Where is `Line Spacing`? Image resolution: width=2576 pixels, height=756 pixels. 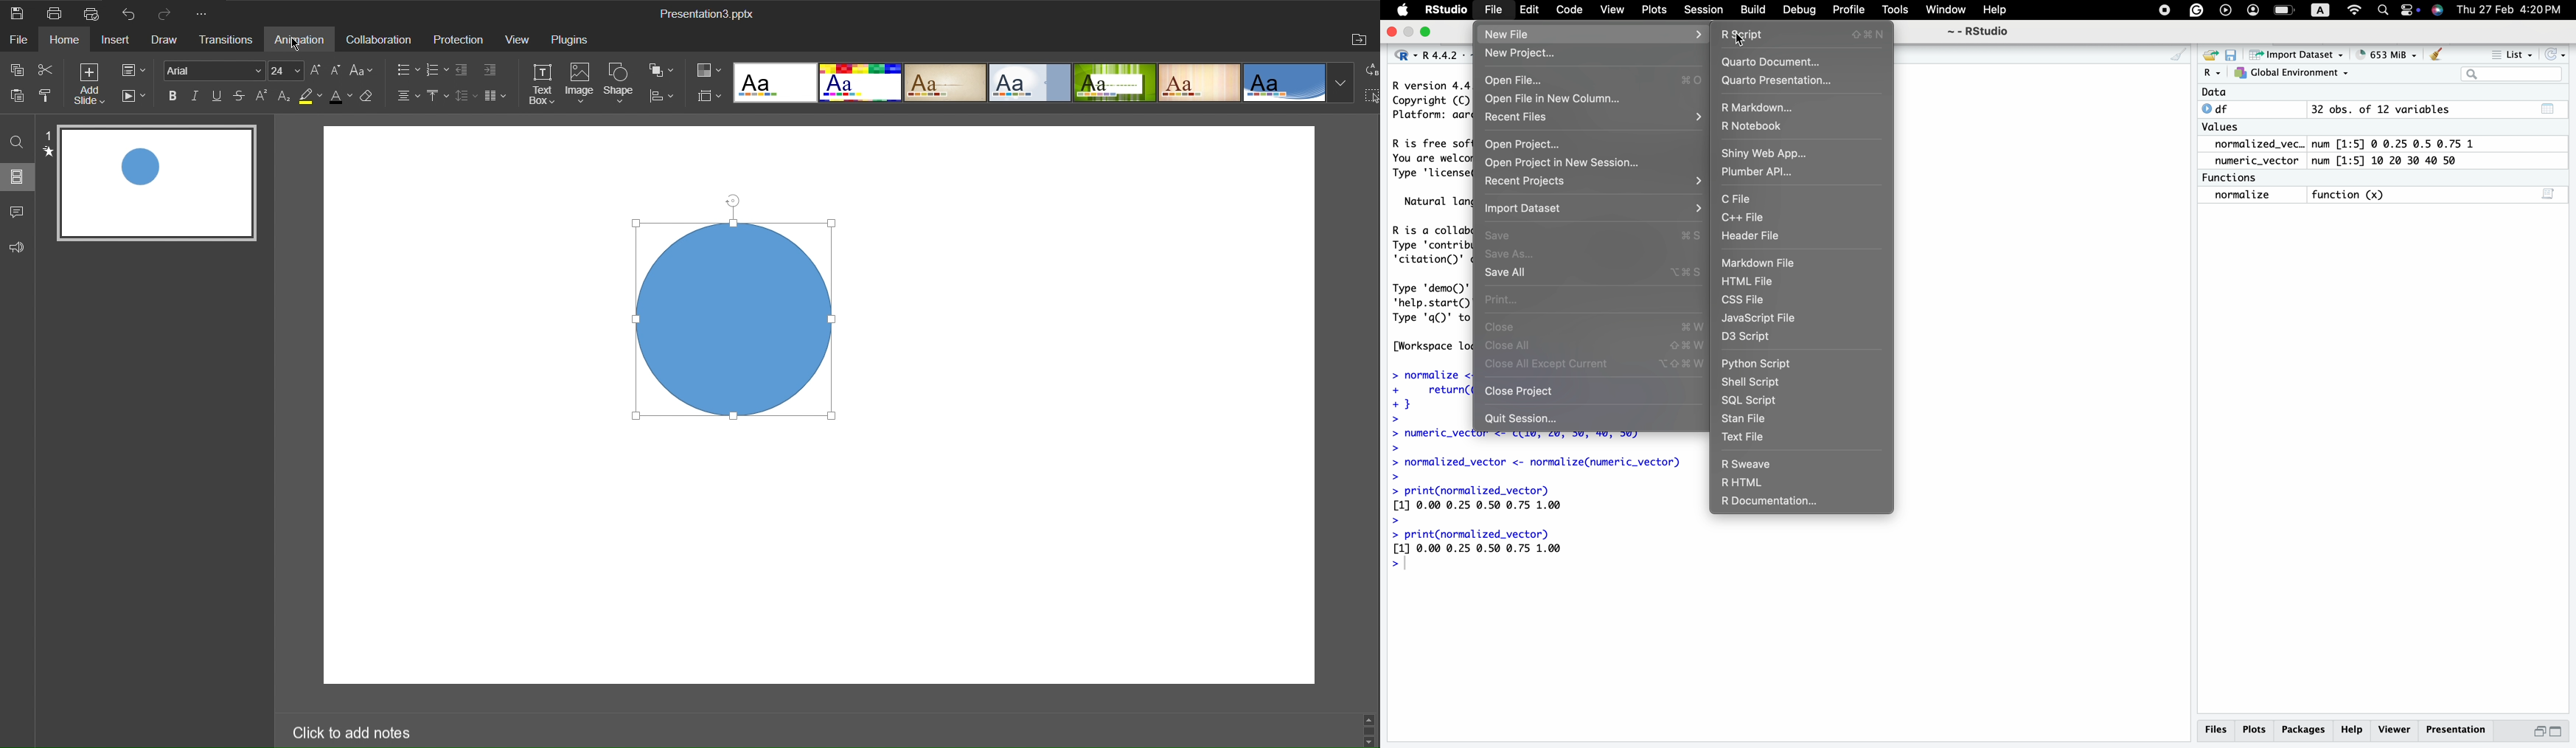 Line Spacing is located at coordinates (467, 98).